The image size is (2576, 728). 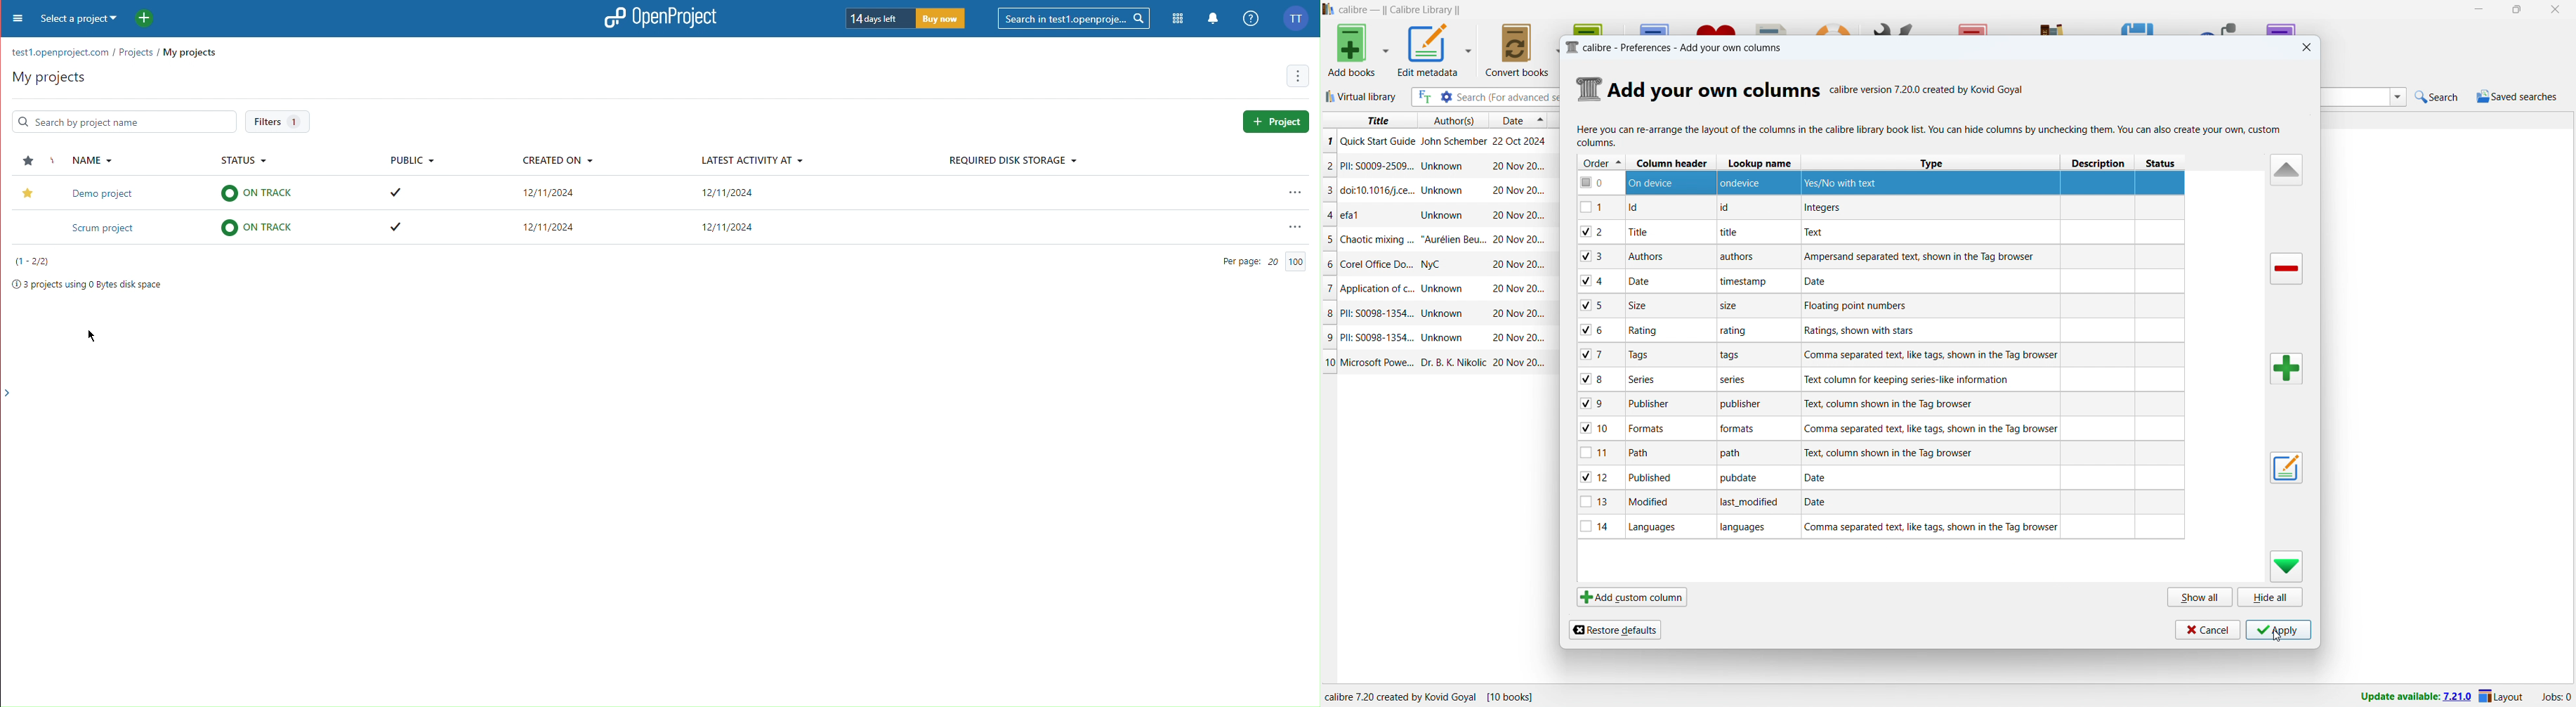 What do you see at coordinates (1469, 48) in the screenshot?
I see `edit metadata options` at bounding box center [1469, 48].